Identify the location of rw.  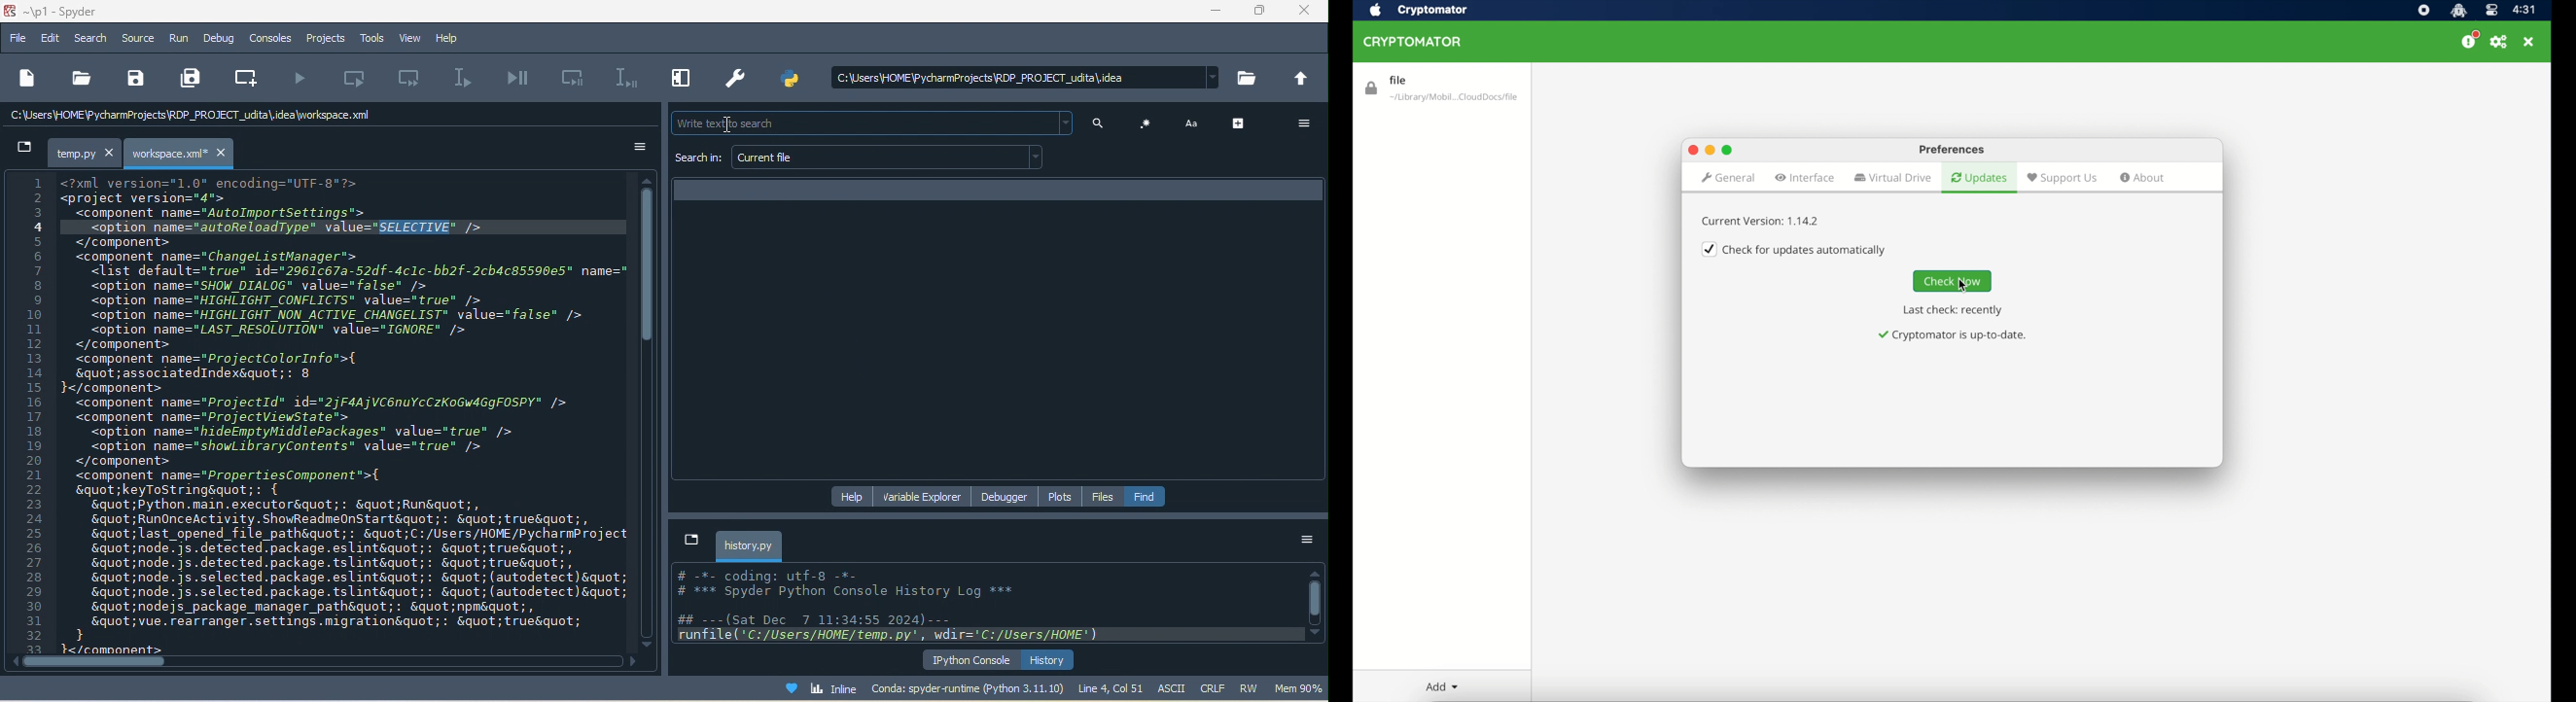
(1249, 687).